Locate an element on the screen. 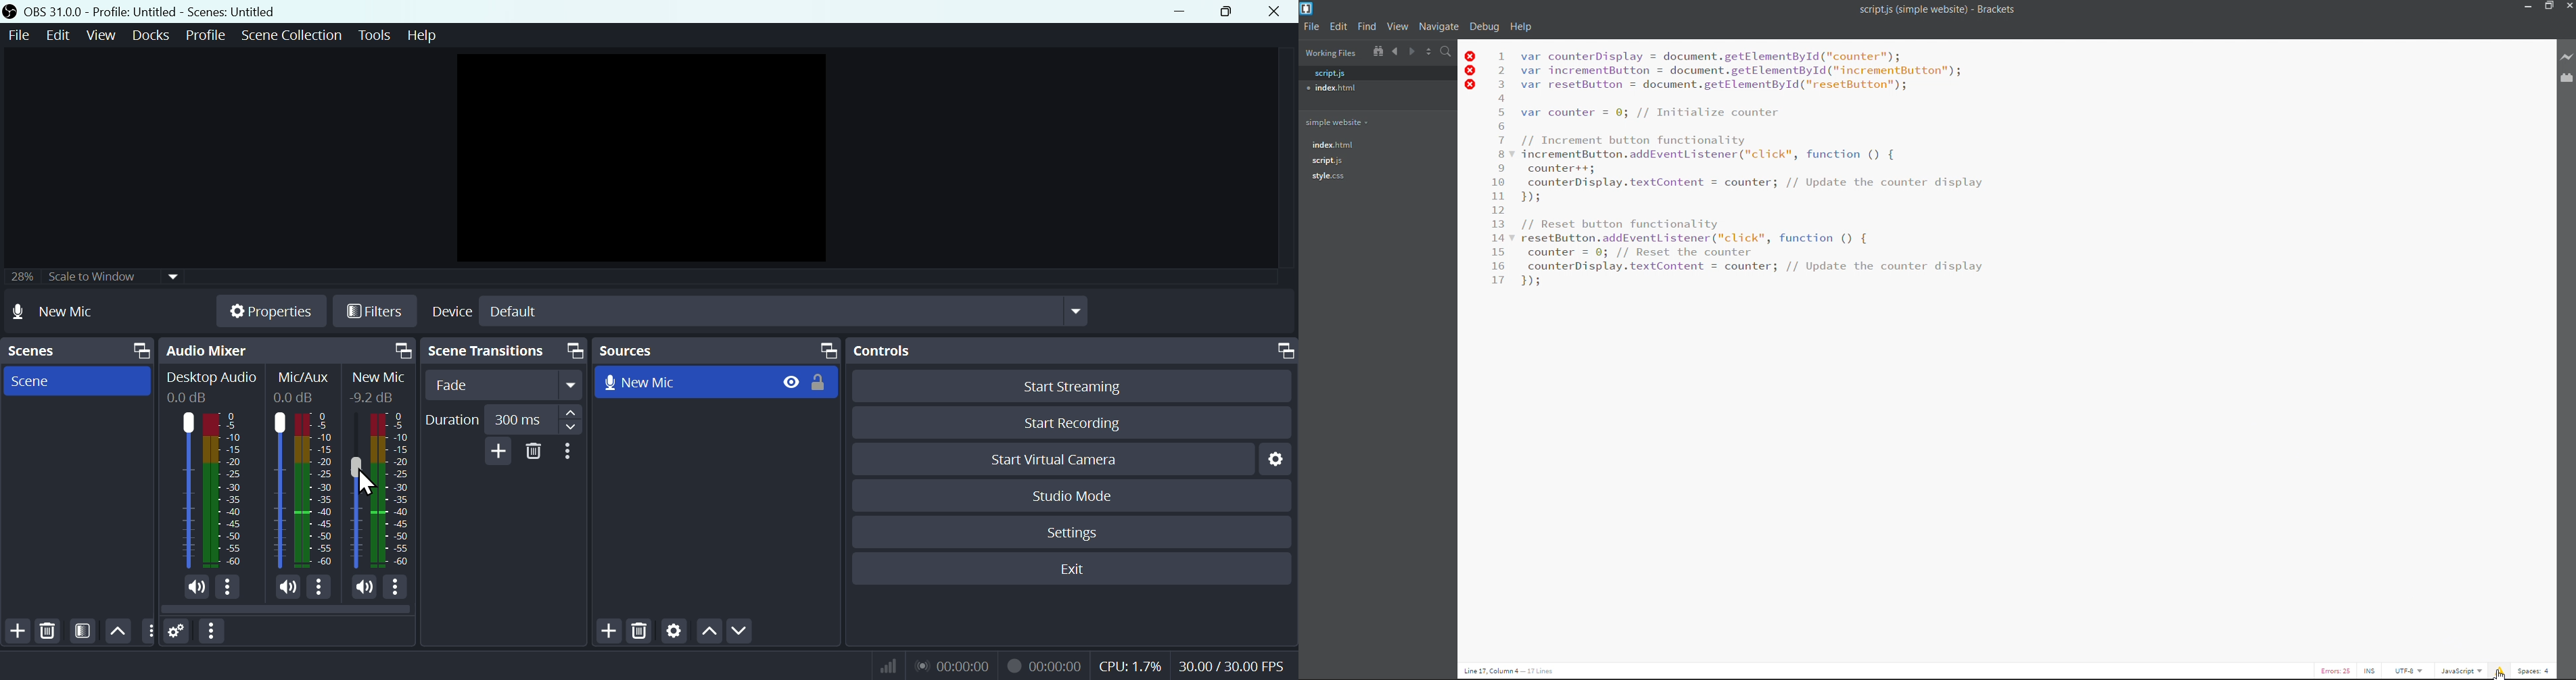 This screenshot has height=700, width=2576. error number is located at coordinates (2340, 670).